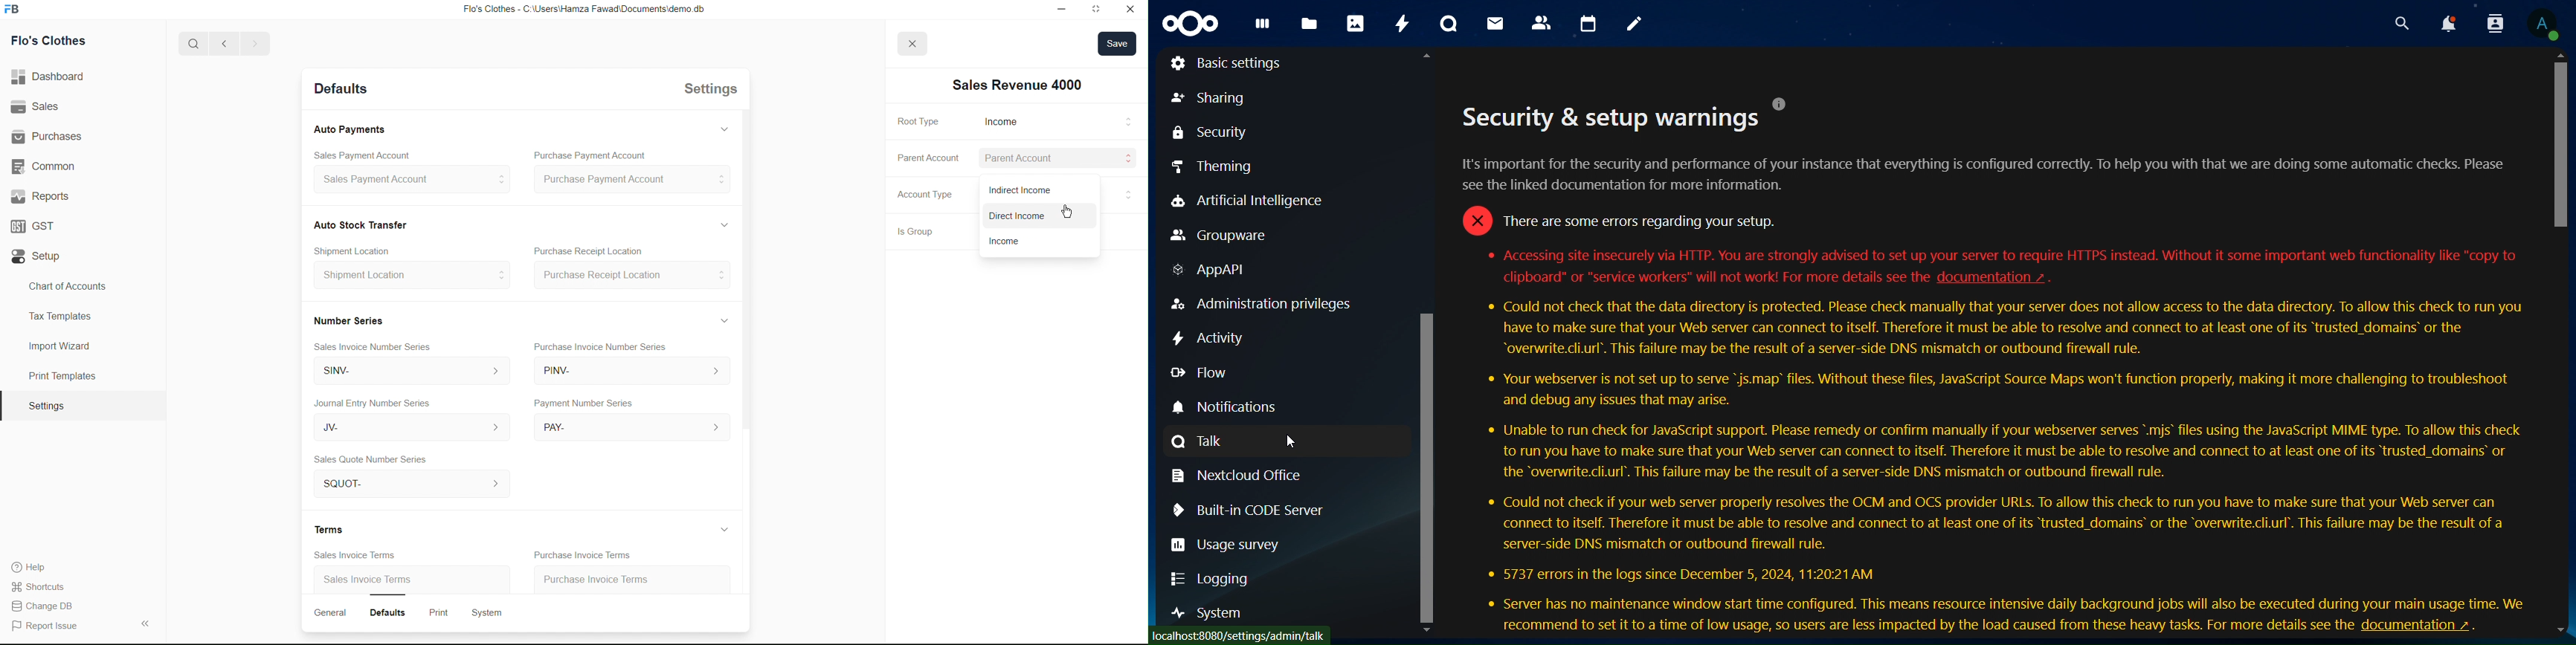  I want to click on Help, so click(34, 567).